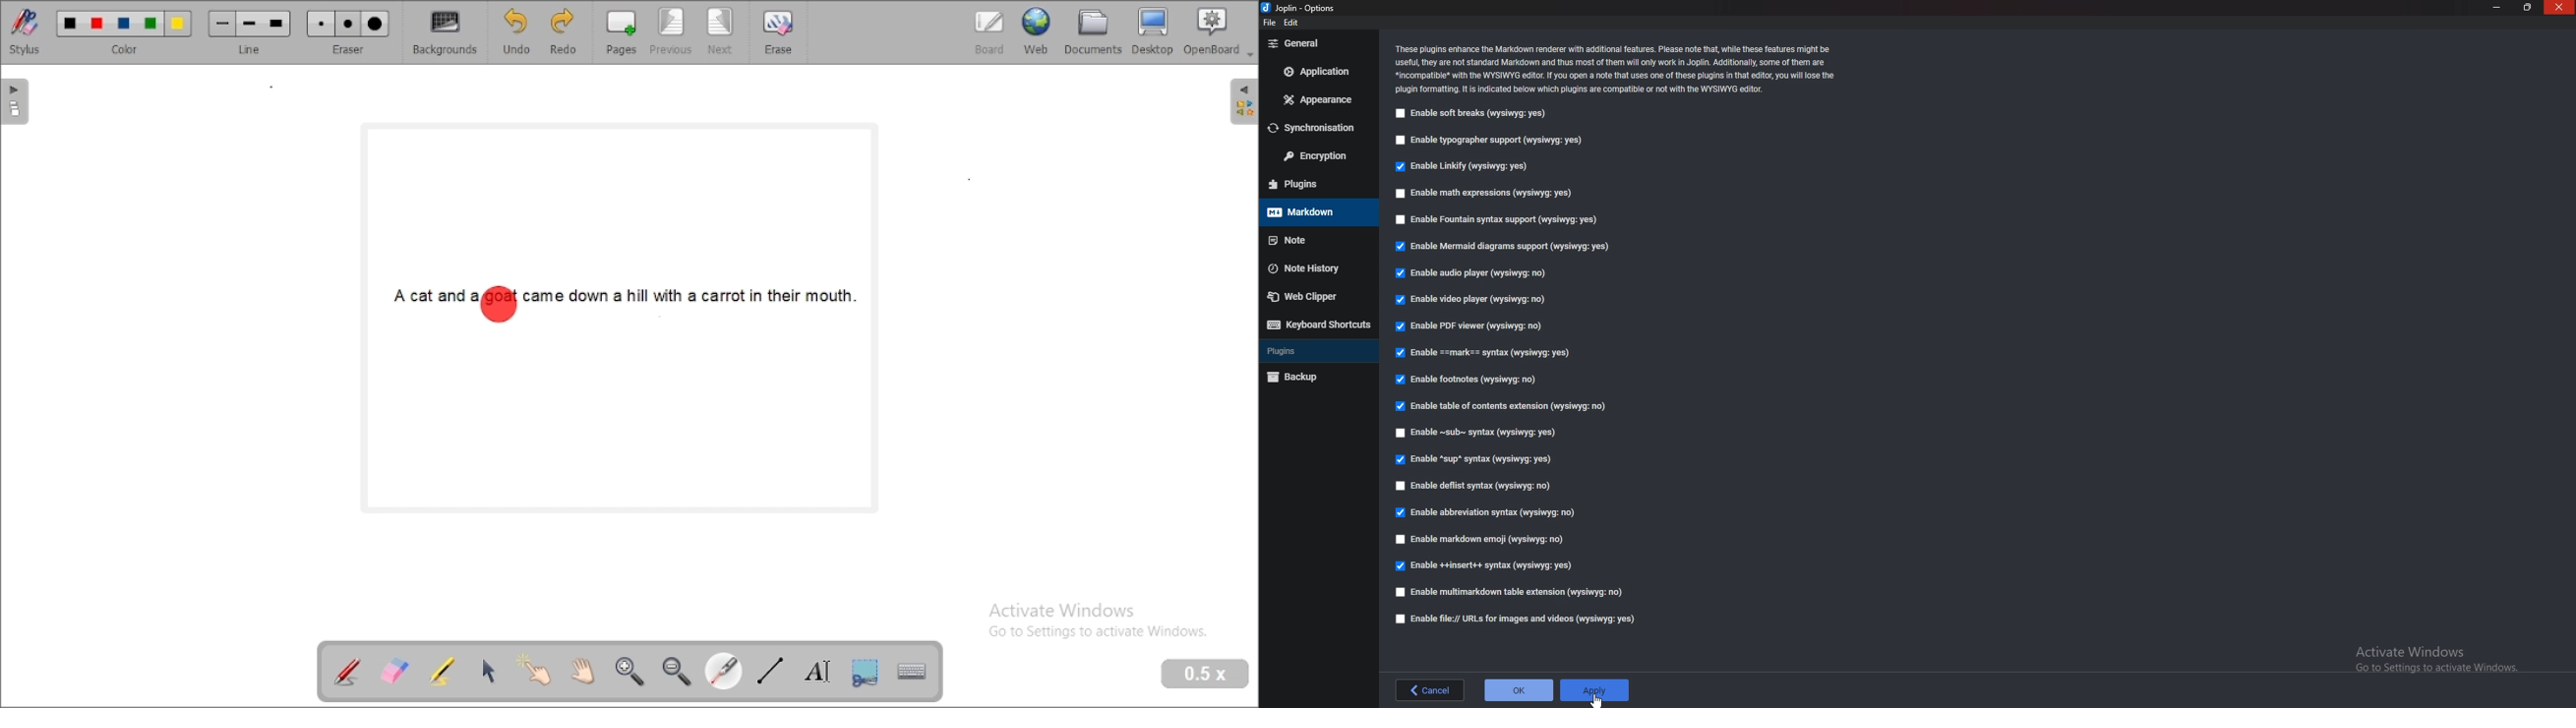 The width and height of the screenshot is (2576, 728). I want to click on edit, so click(1293, 23).